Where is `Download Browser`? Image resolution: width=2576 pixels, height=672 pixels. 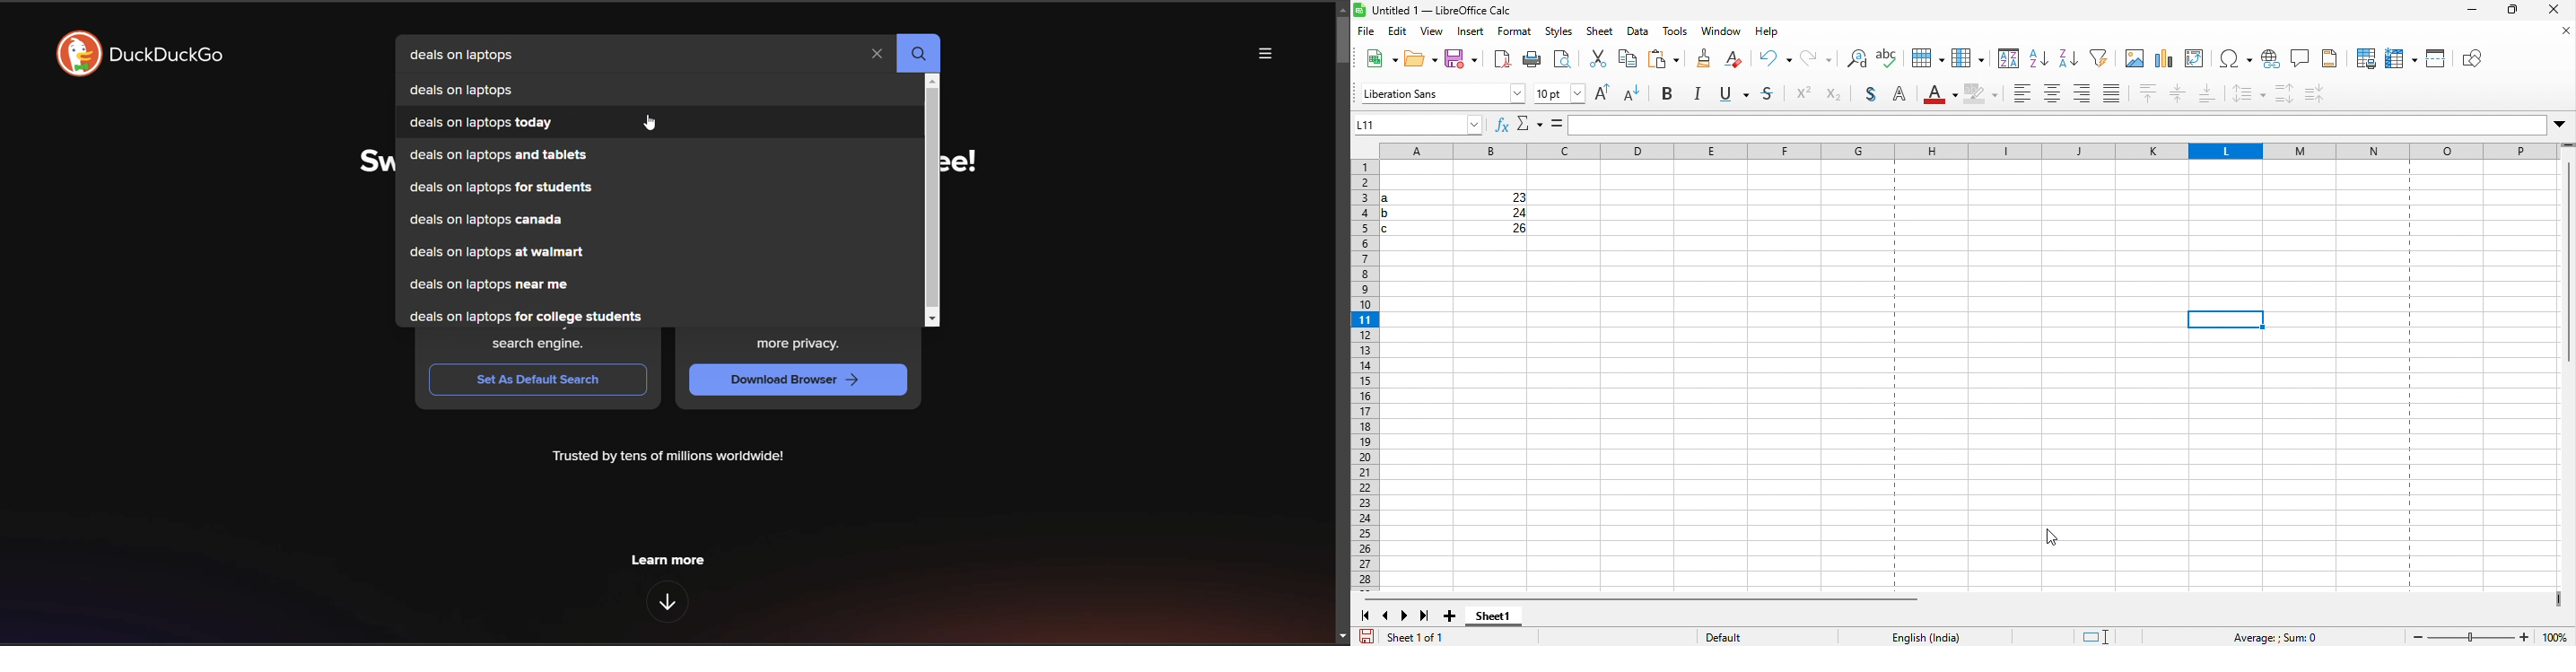 Download Browser is located at coordinates (786, 378).